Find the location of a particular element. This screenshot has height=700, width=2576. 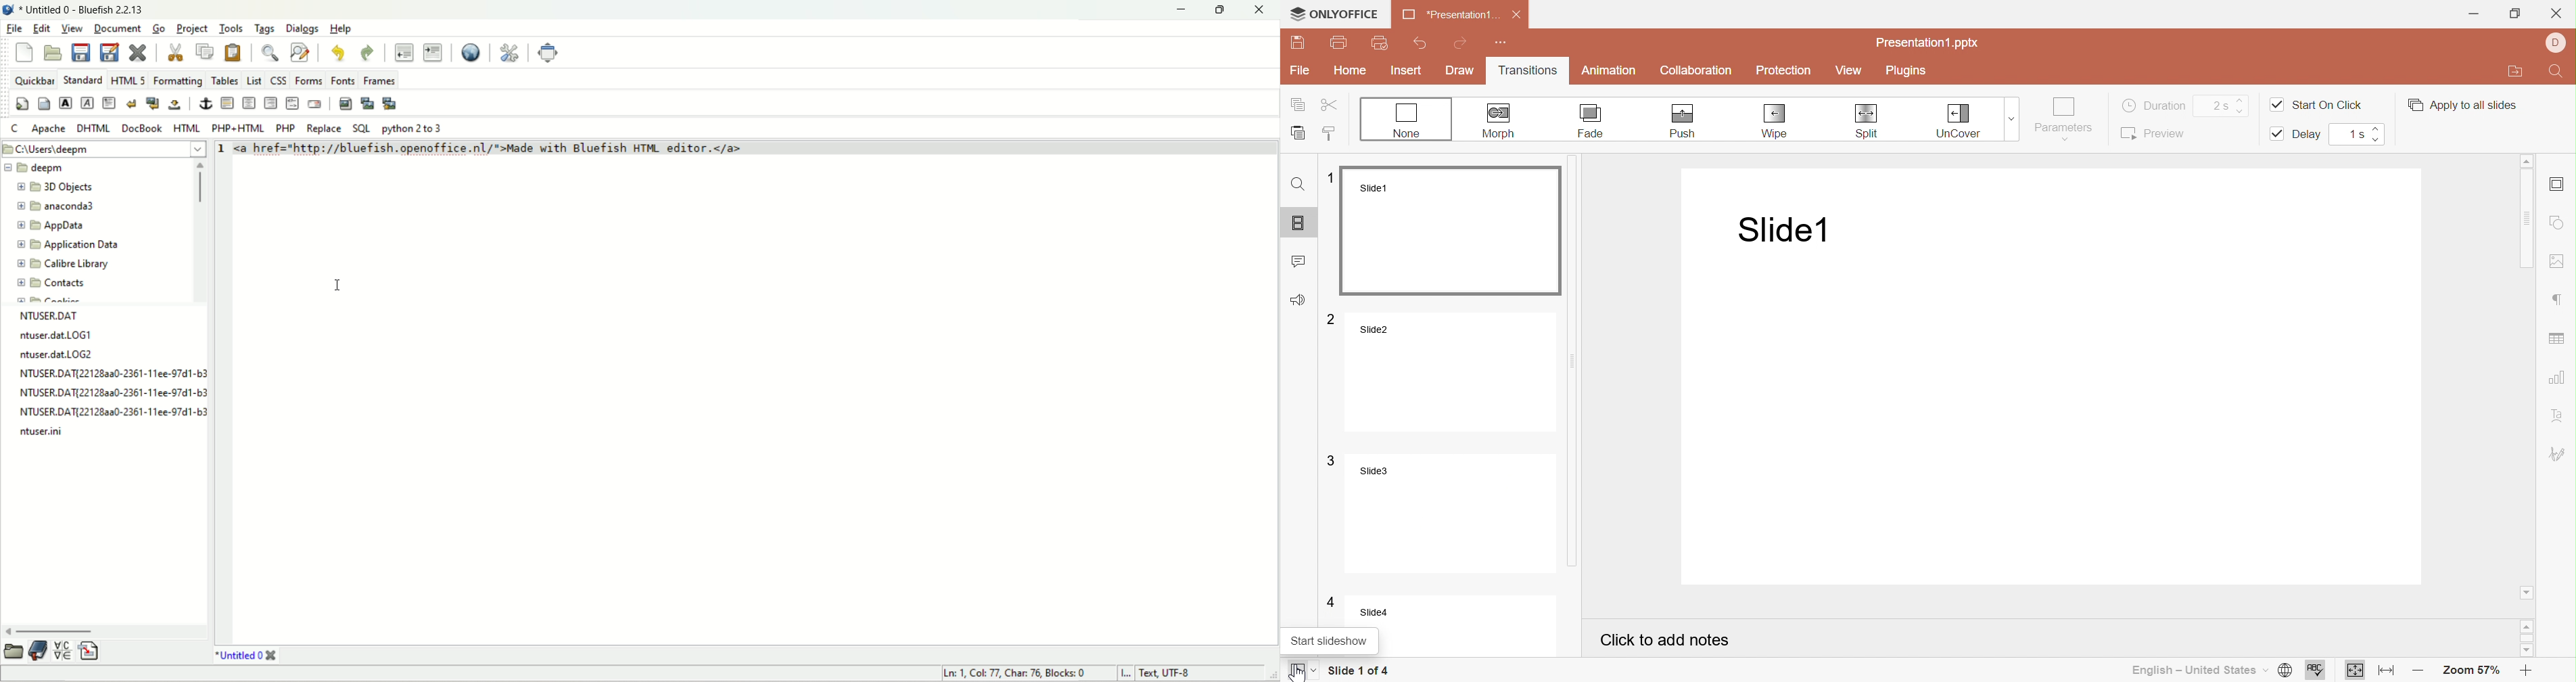

redo is located at coordinates (368, 53).